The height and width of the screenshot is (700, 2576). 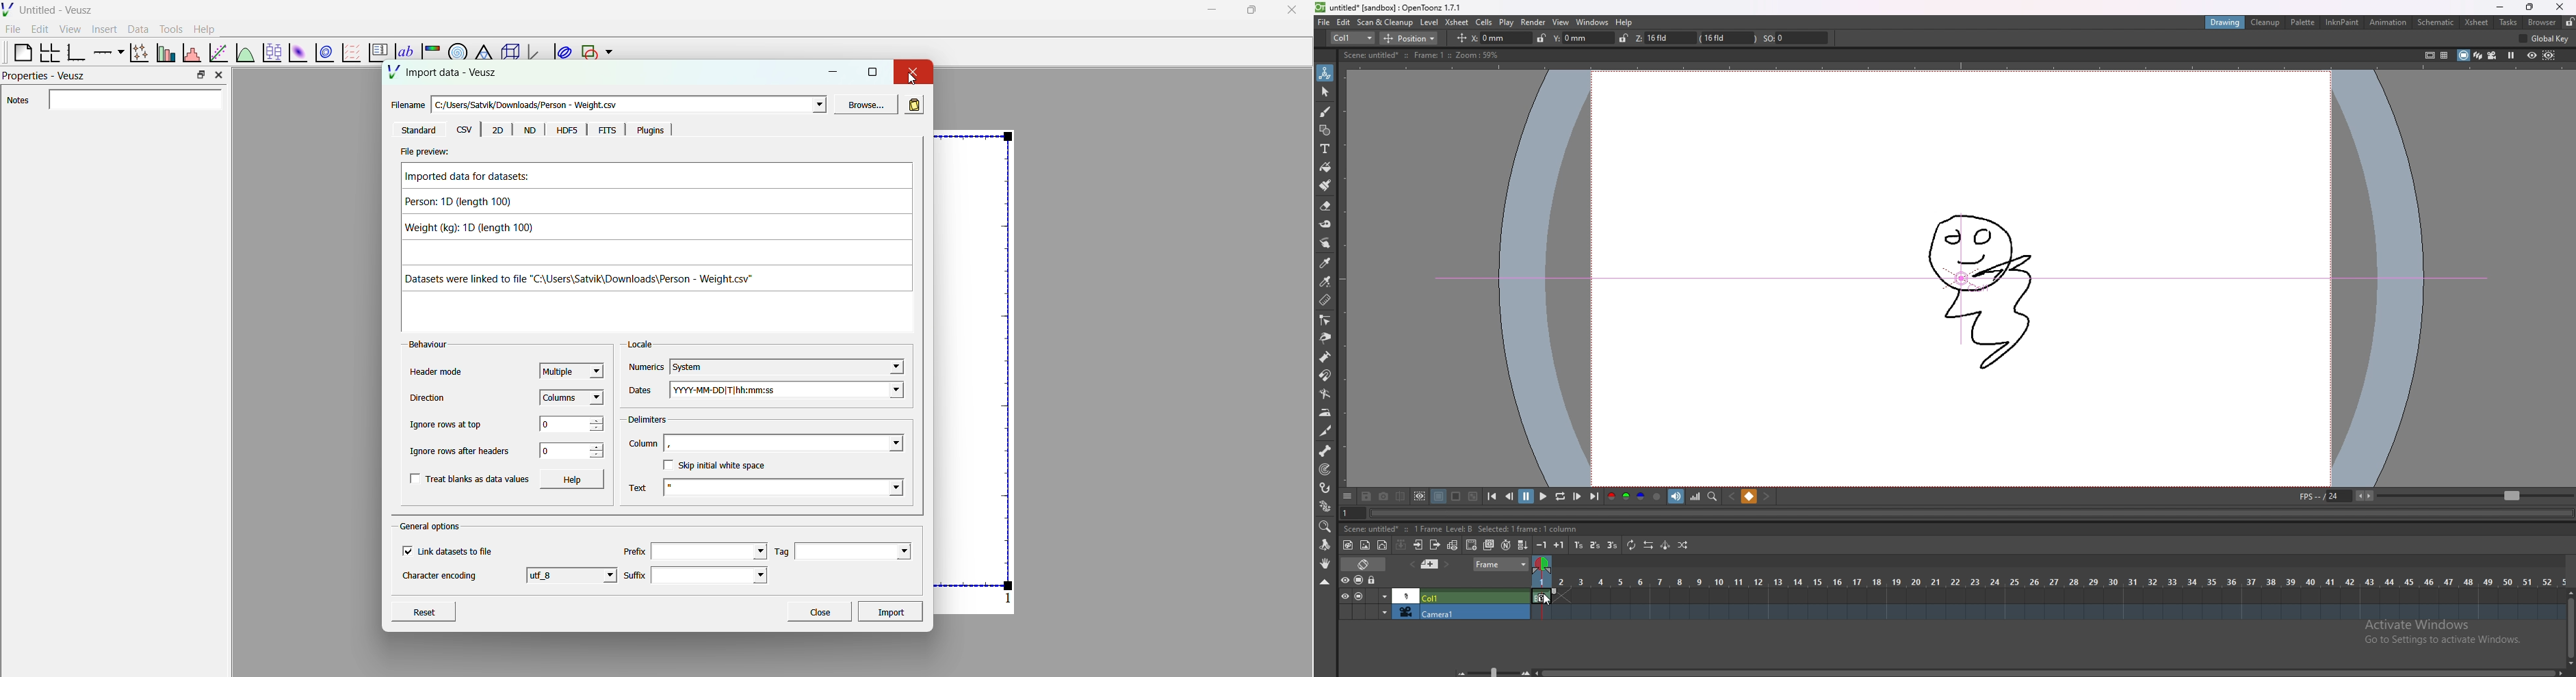 I want to click on windows, so click(x=1592, y=22).